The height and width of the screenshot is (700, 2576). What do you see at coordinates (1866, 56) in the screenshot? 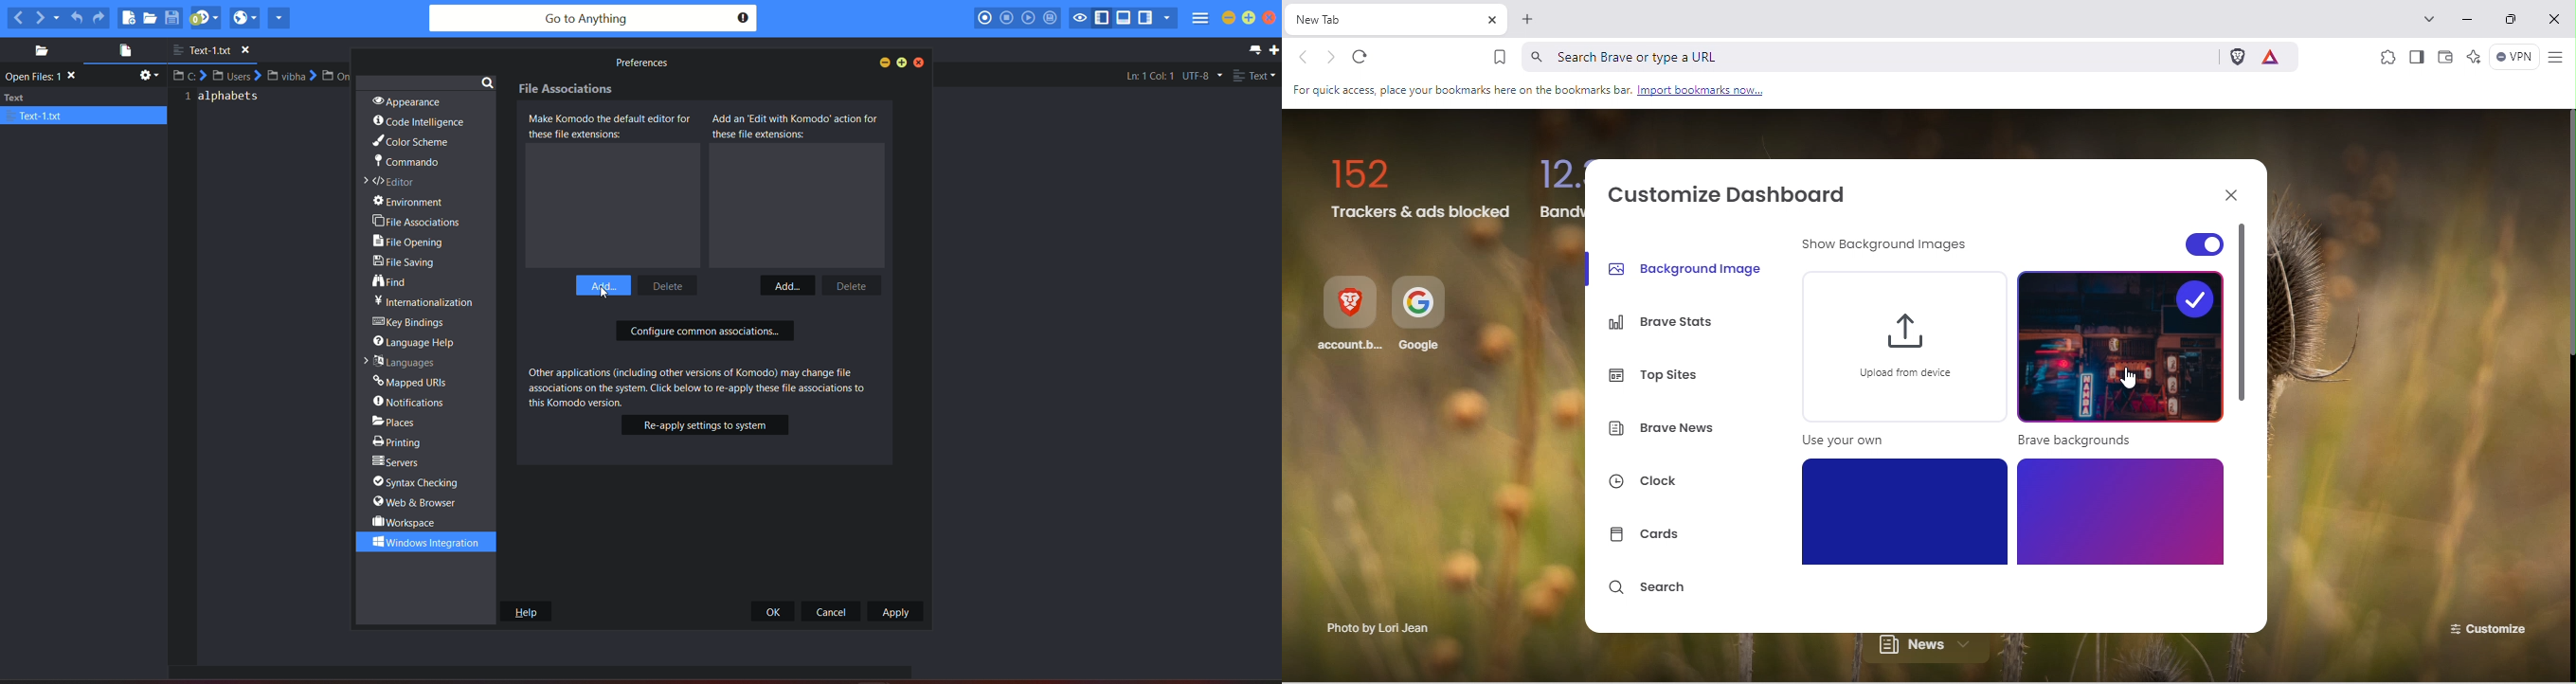
I see `Search bar` at bounding box center [1866, 56].